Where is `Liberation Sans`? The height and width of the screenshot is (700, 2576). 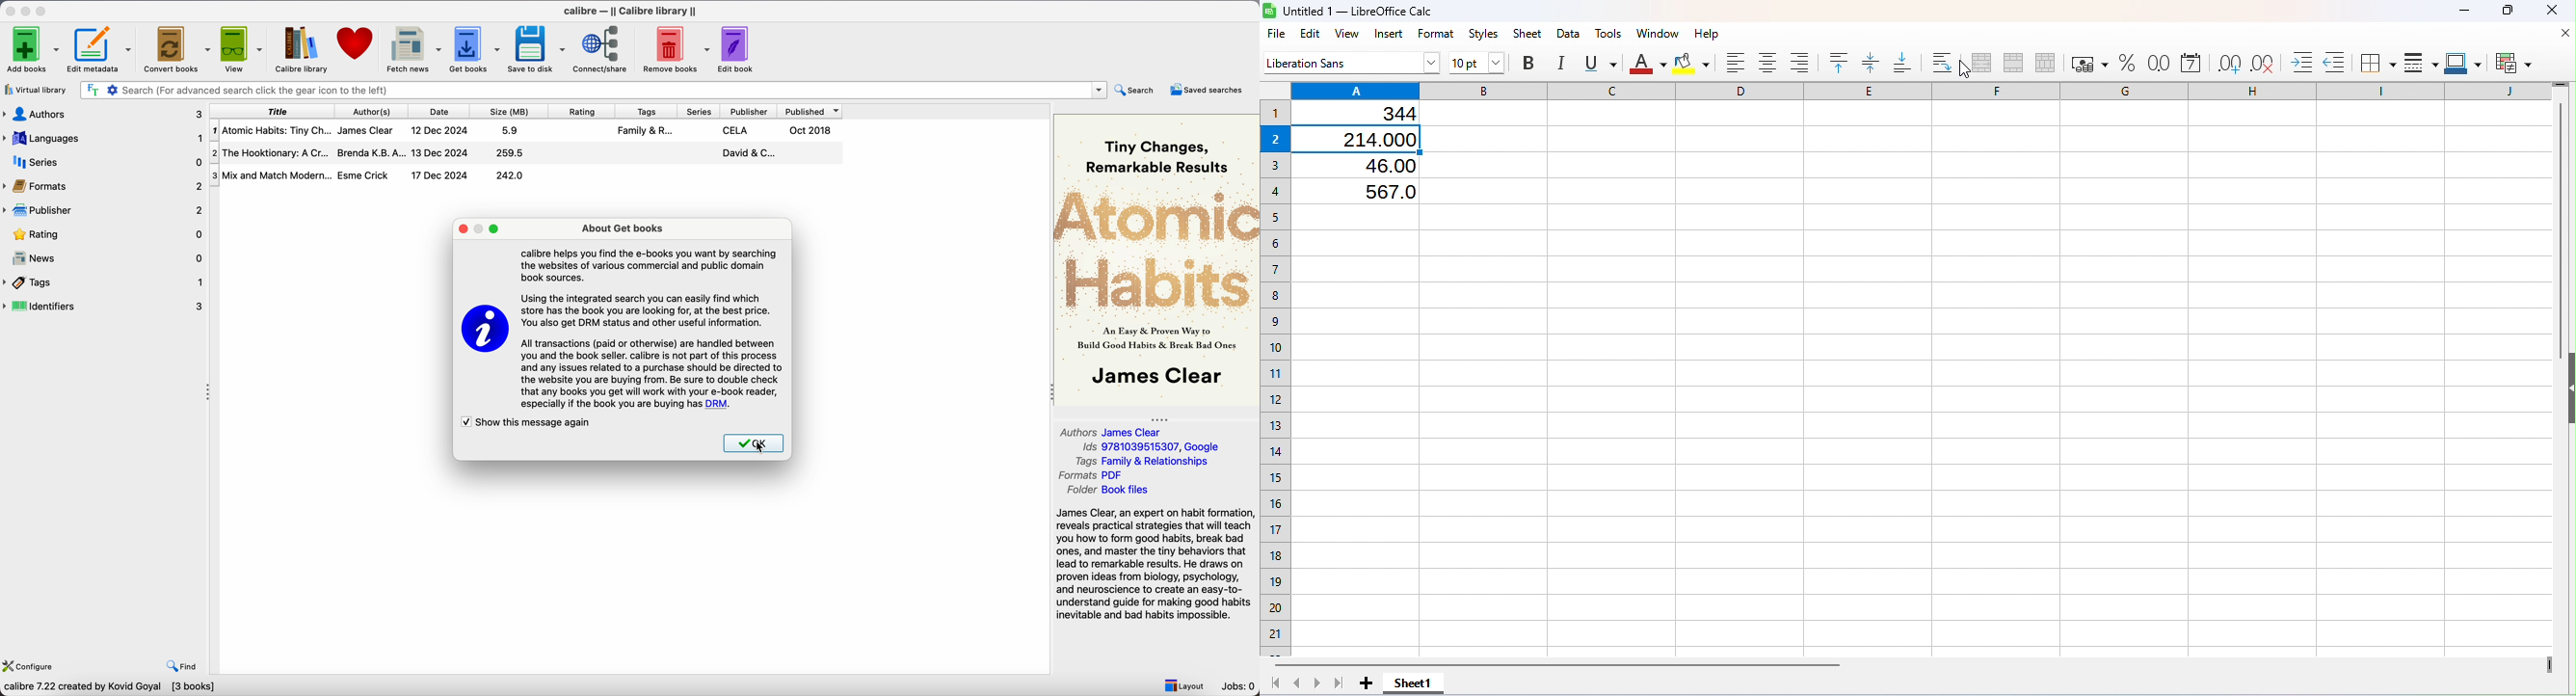 Liberation Sans is located at coordinates (1353, 64).